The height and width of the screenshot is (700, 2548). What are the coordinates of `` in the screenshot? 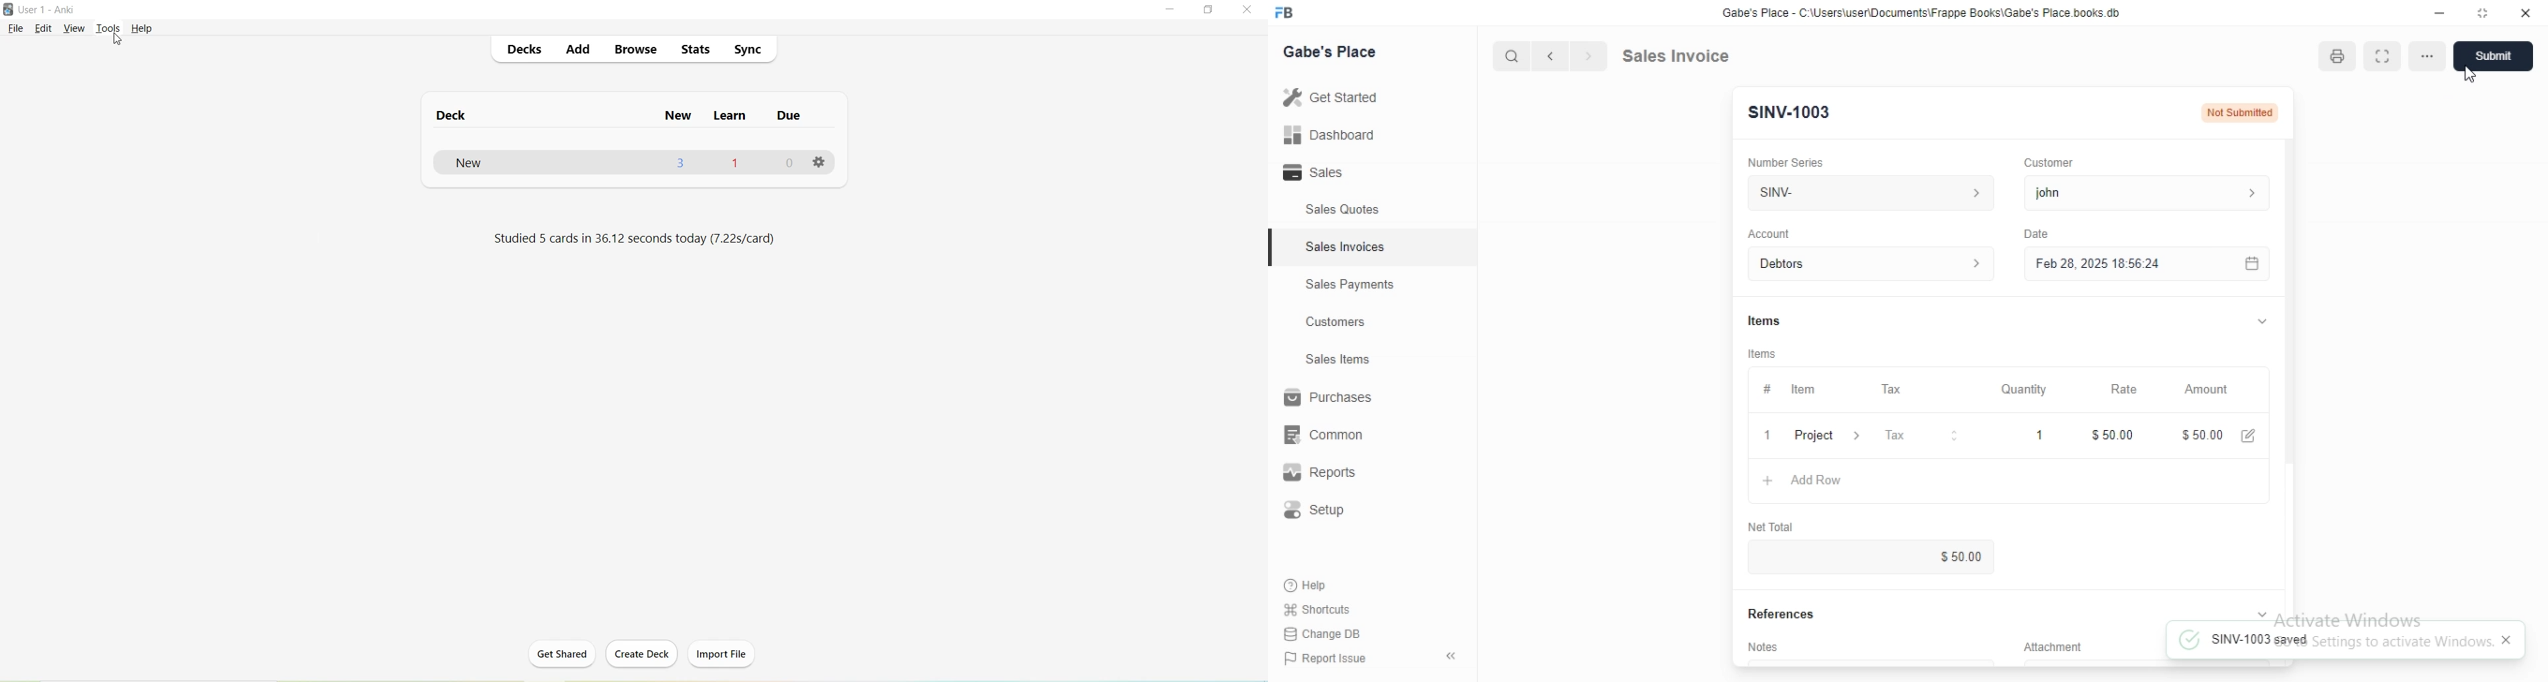 It's located at (2064, 646).